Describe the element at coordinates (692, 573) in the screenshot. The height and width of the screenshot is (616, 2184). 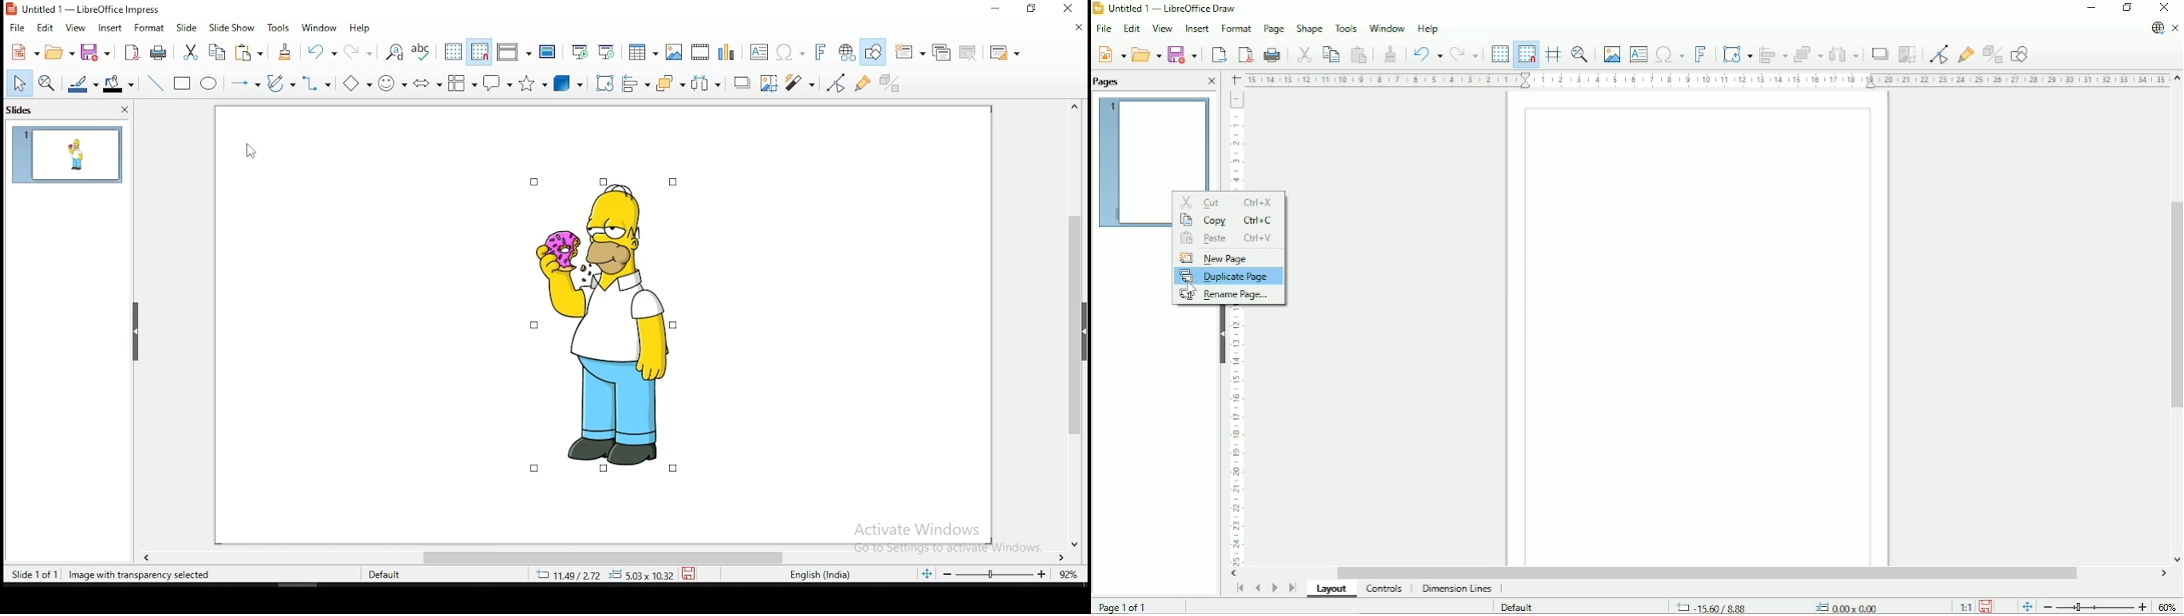
I see `save` at that location.